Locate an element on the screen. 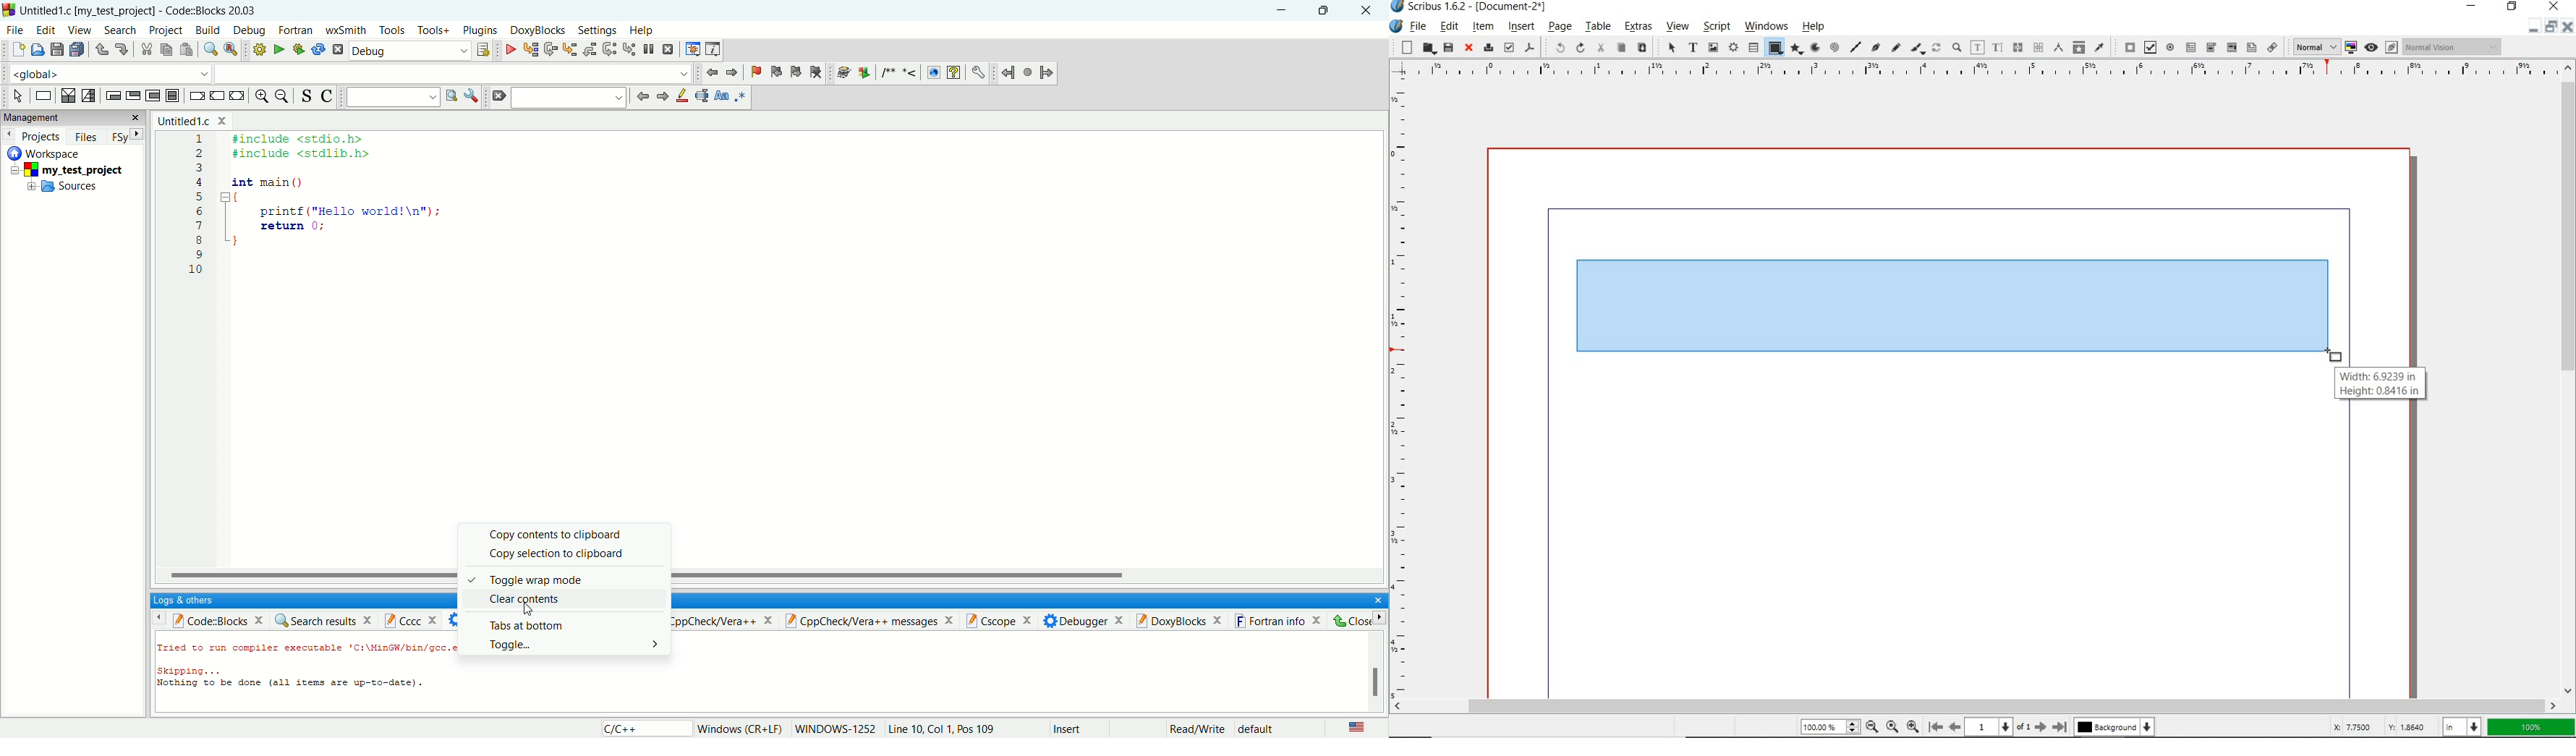 Image resolution: width=2576 pixels, height=756 pixels. pdf combo box is located at coordinates (2231, 48).